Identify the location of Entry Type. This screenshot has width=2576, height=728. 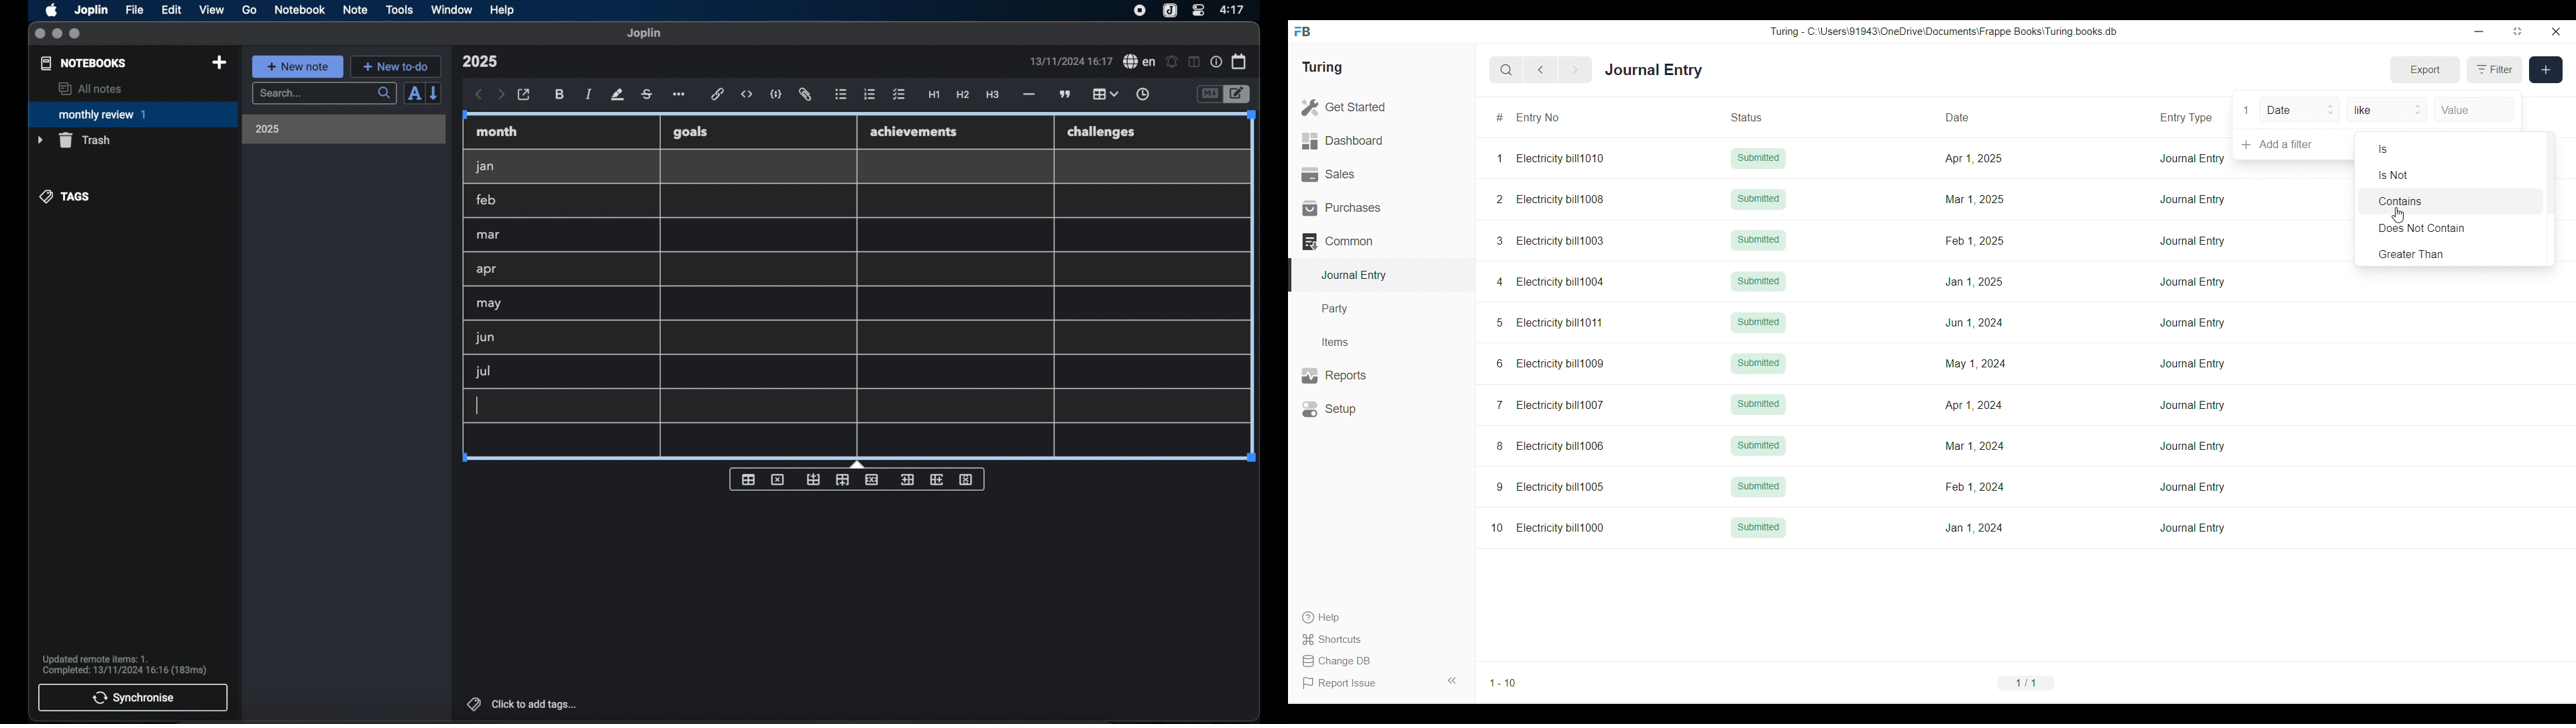
(2189, 116).